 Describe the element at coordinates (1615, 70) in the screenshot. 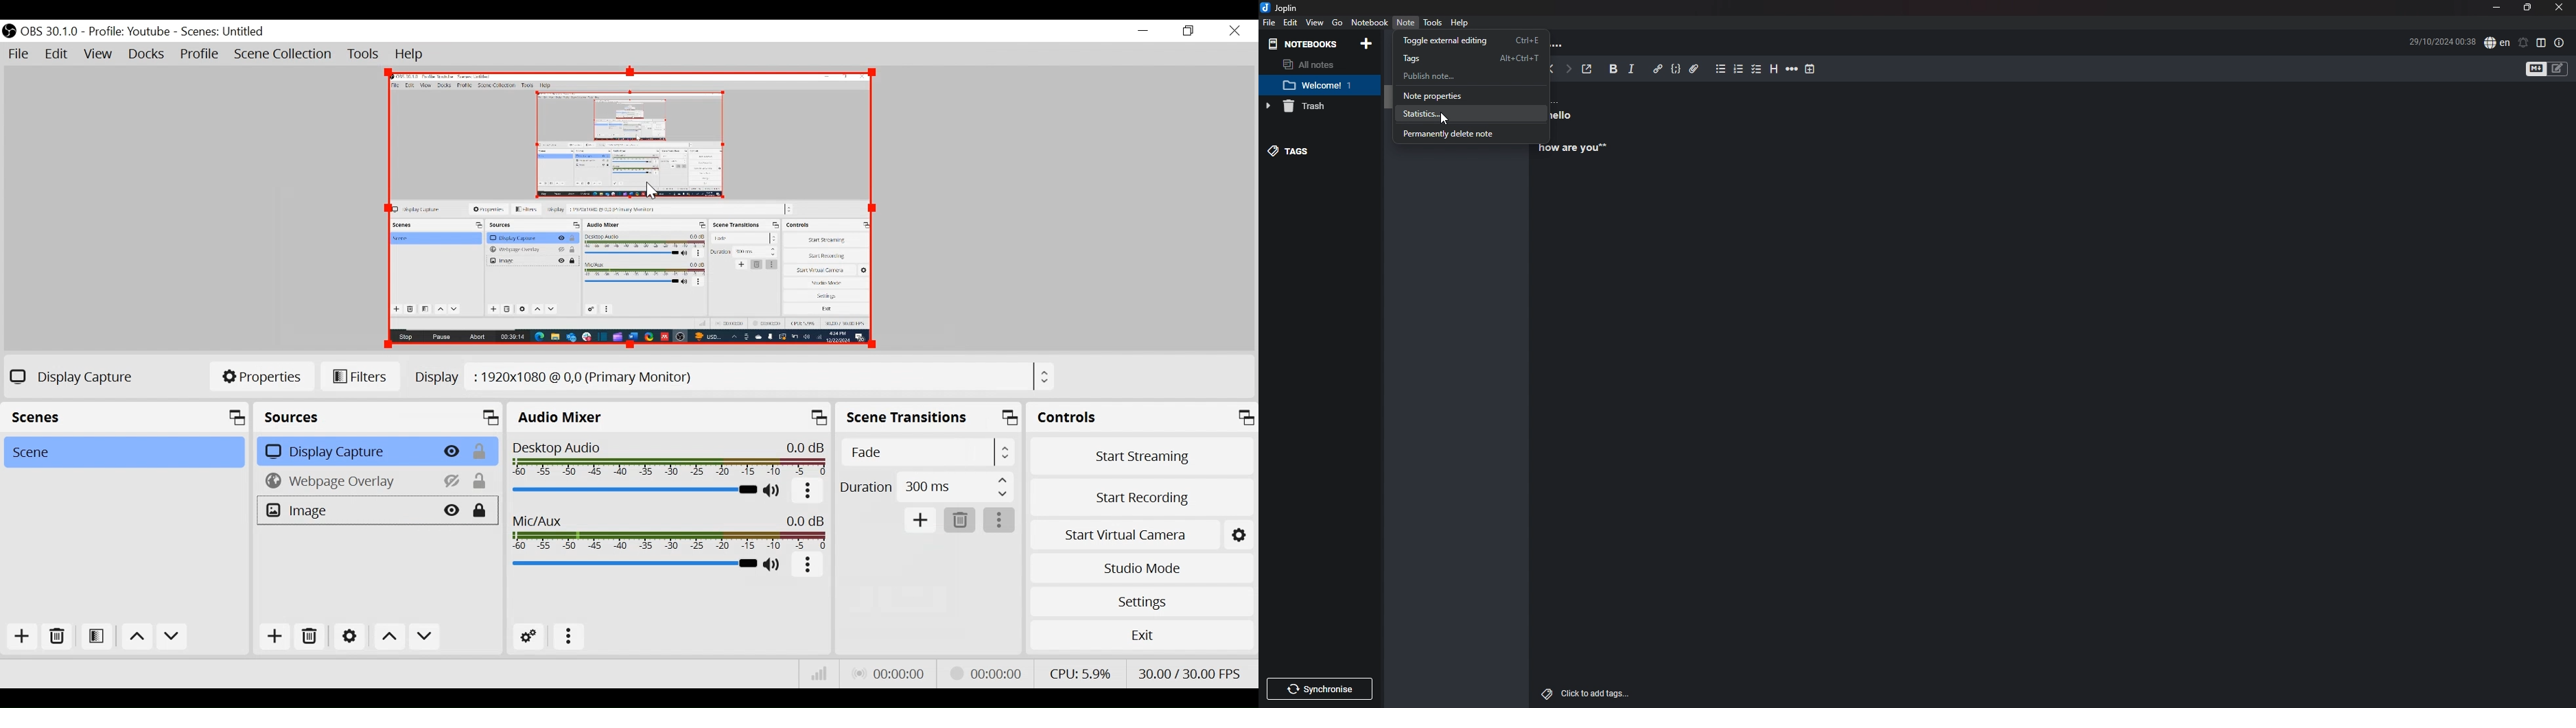

I see `bold` at that location.